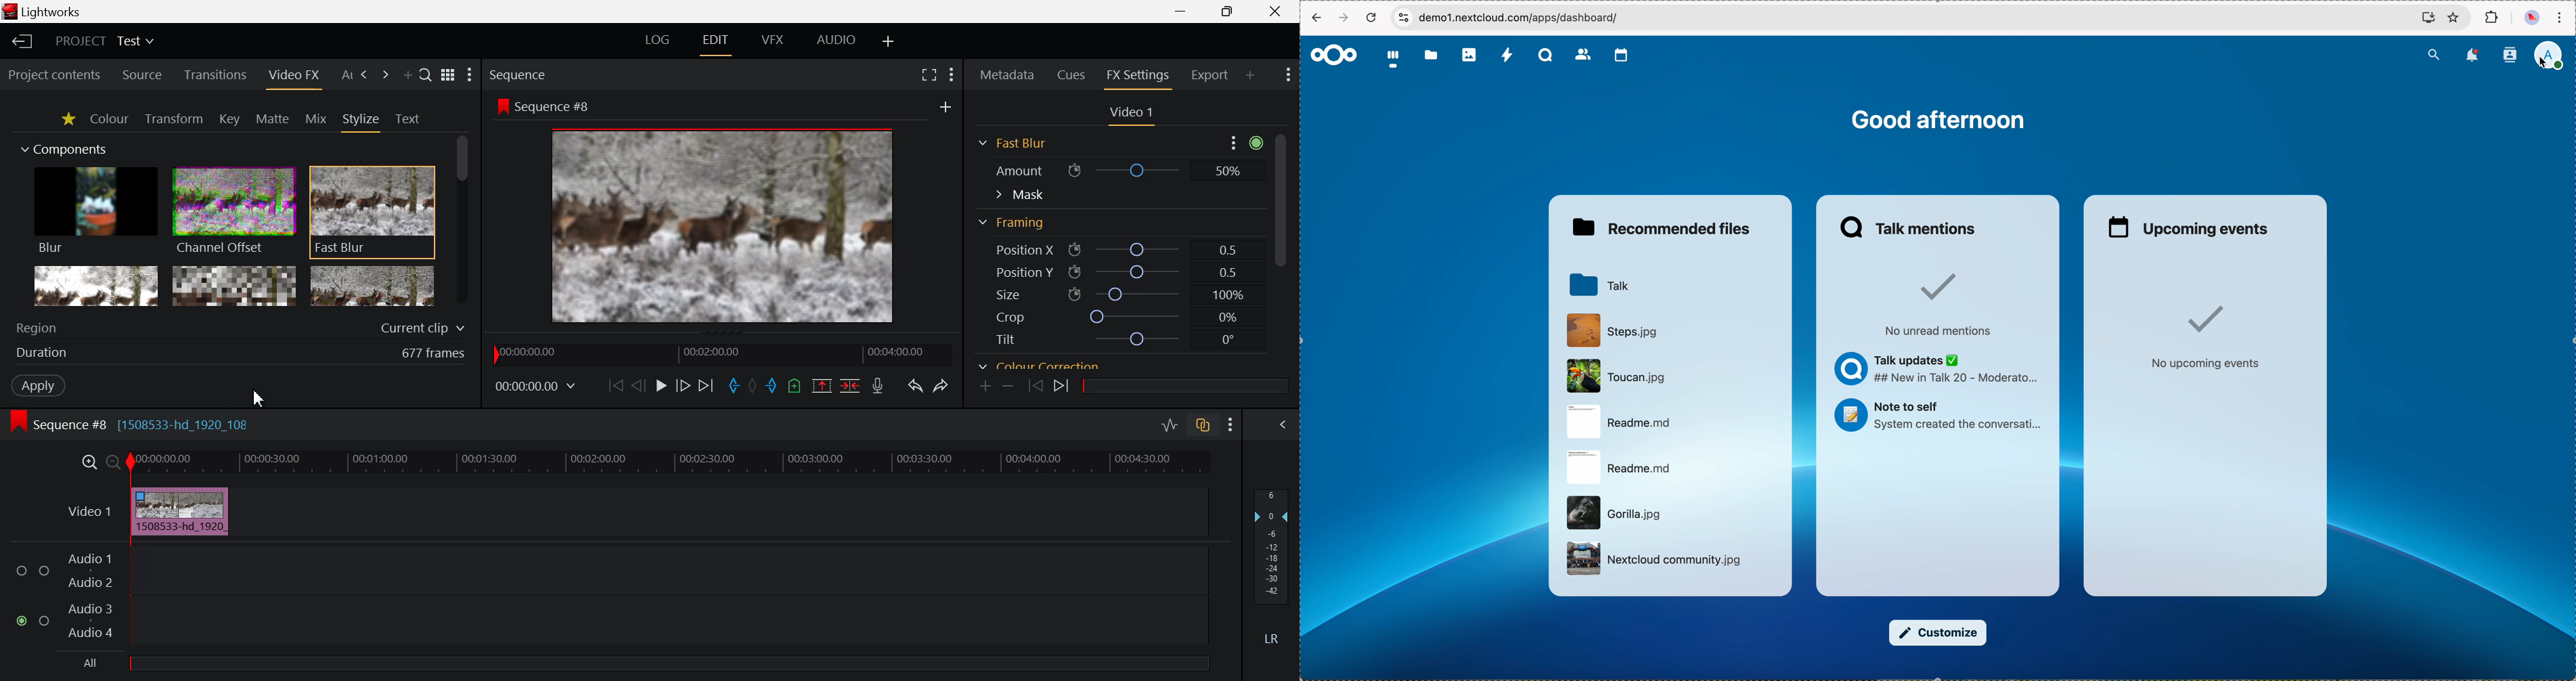 This screenshot has width=2576, height=700. Describe the element at coordinates (2509, 55) in the screenshot. I see `contacts` at that location.